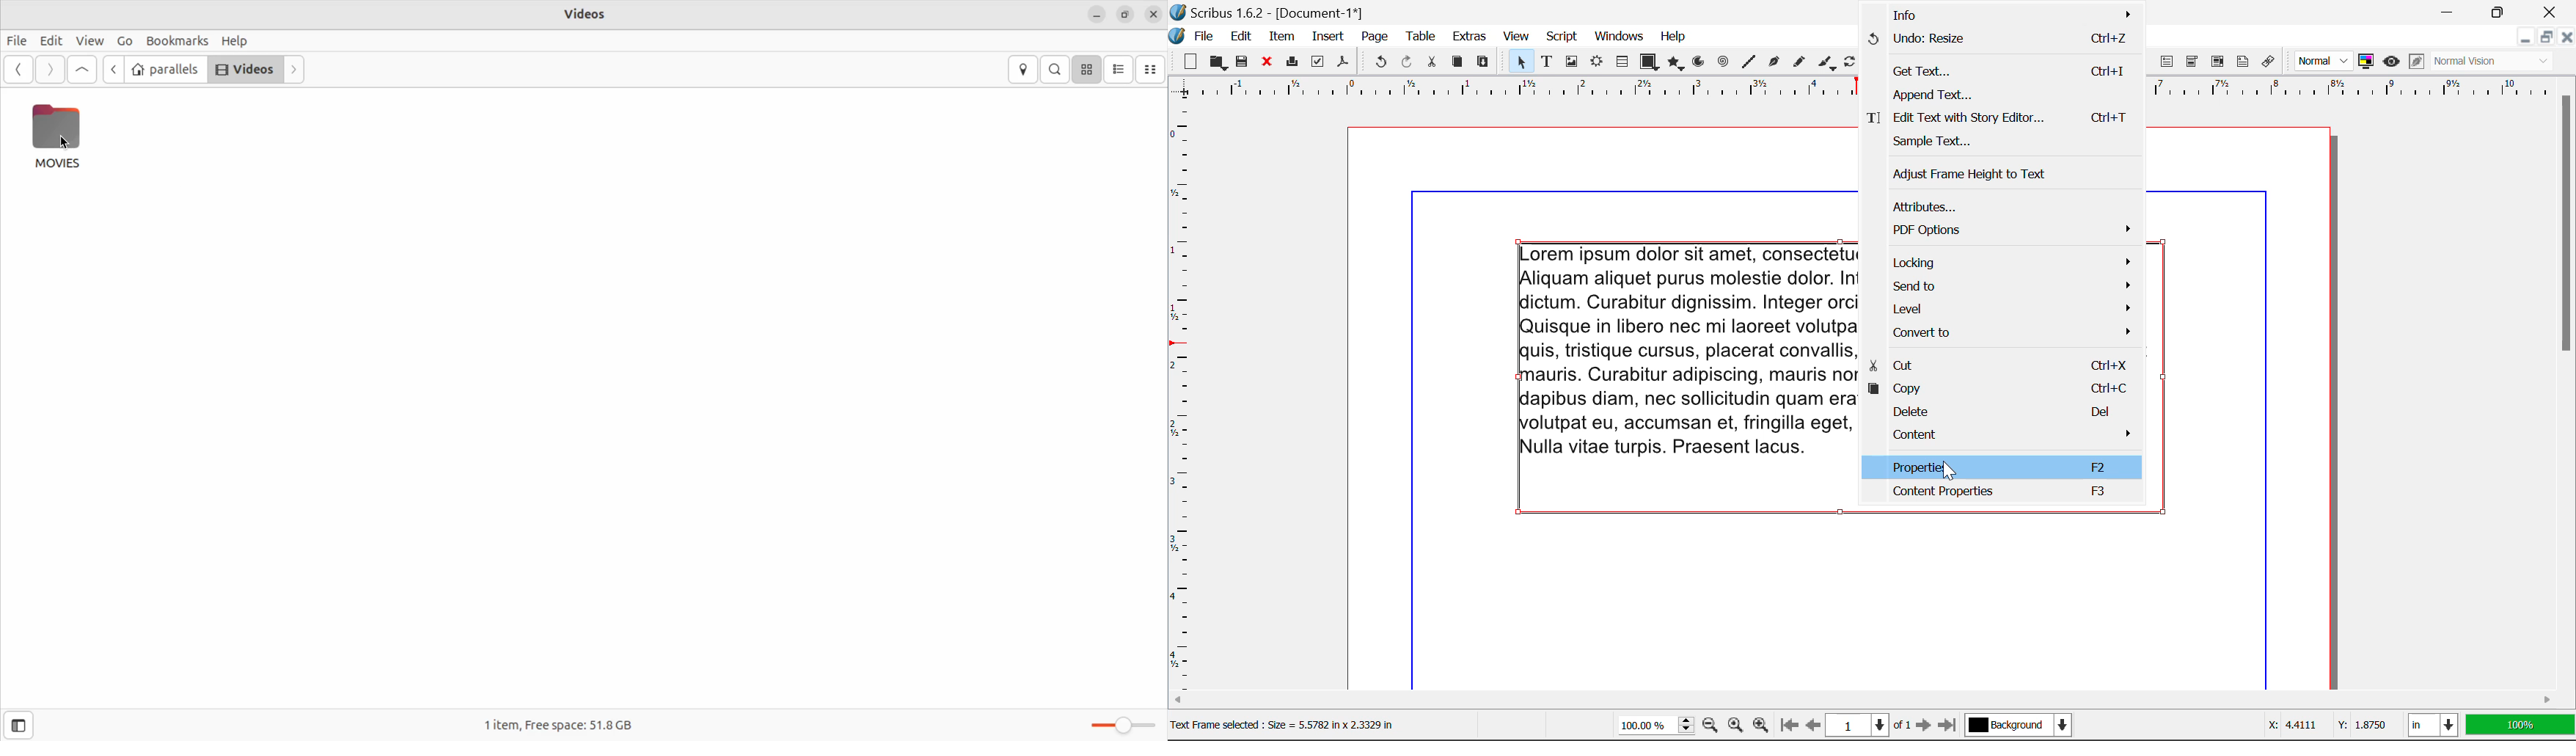 This screenshot has height=756, width=2576. Describe the element at coordinates (2002, 176) in the screenshot. I see `Adjust Frame Height to Text` at that location.